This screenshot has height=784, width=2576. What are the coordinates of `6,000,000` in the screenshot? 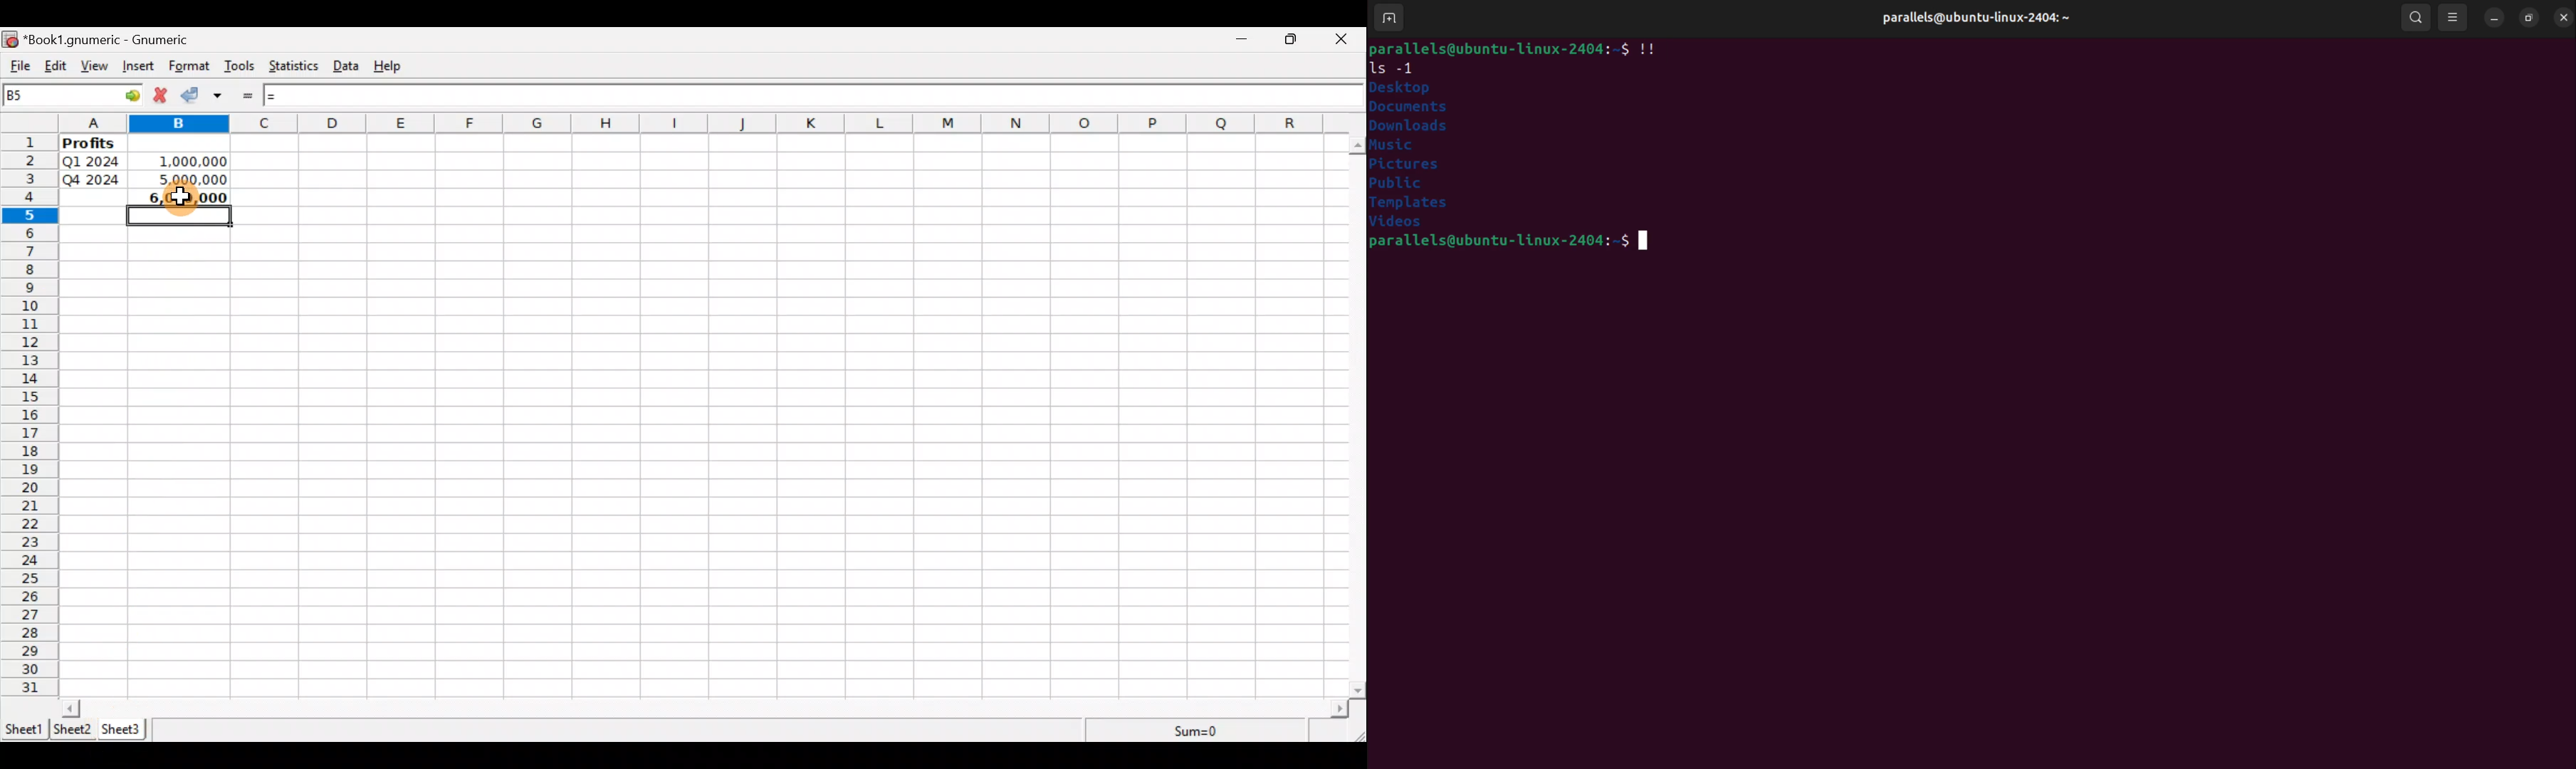 It's located at (179, 200).